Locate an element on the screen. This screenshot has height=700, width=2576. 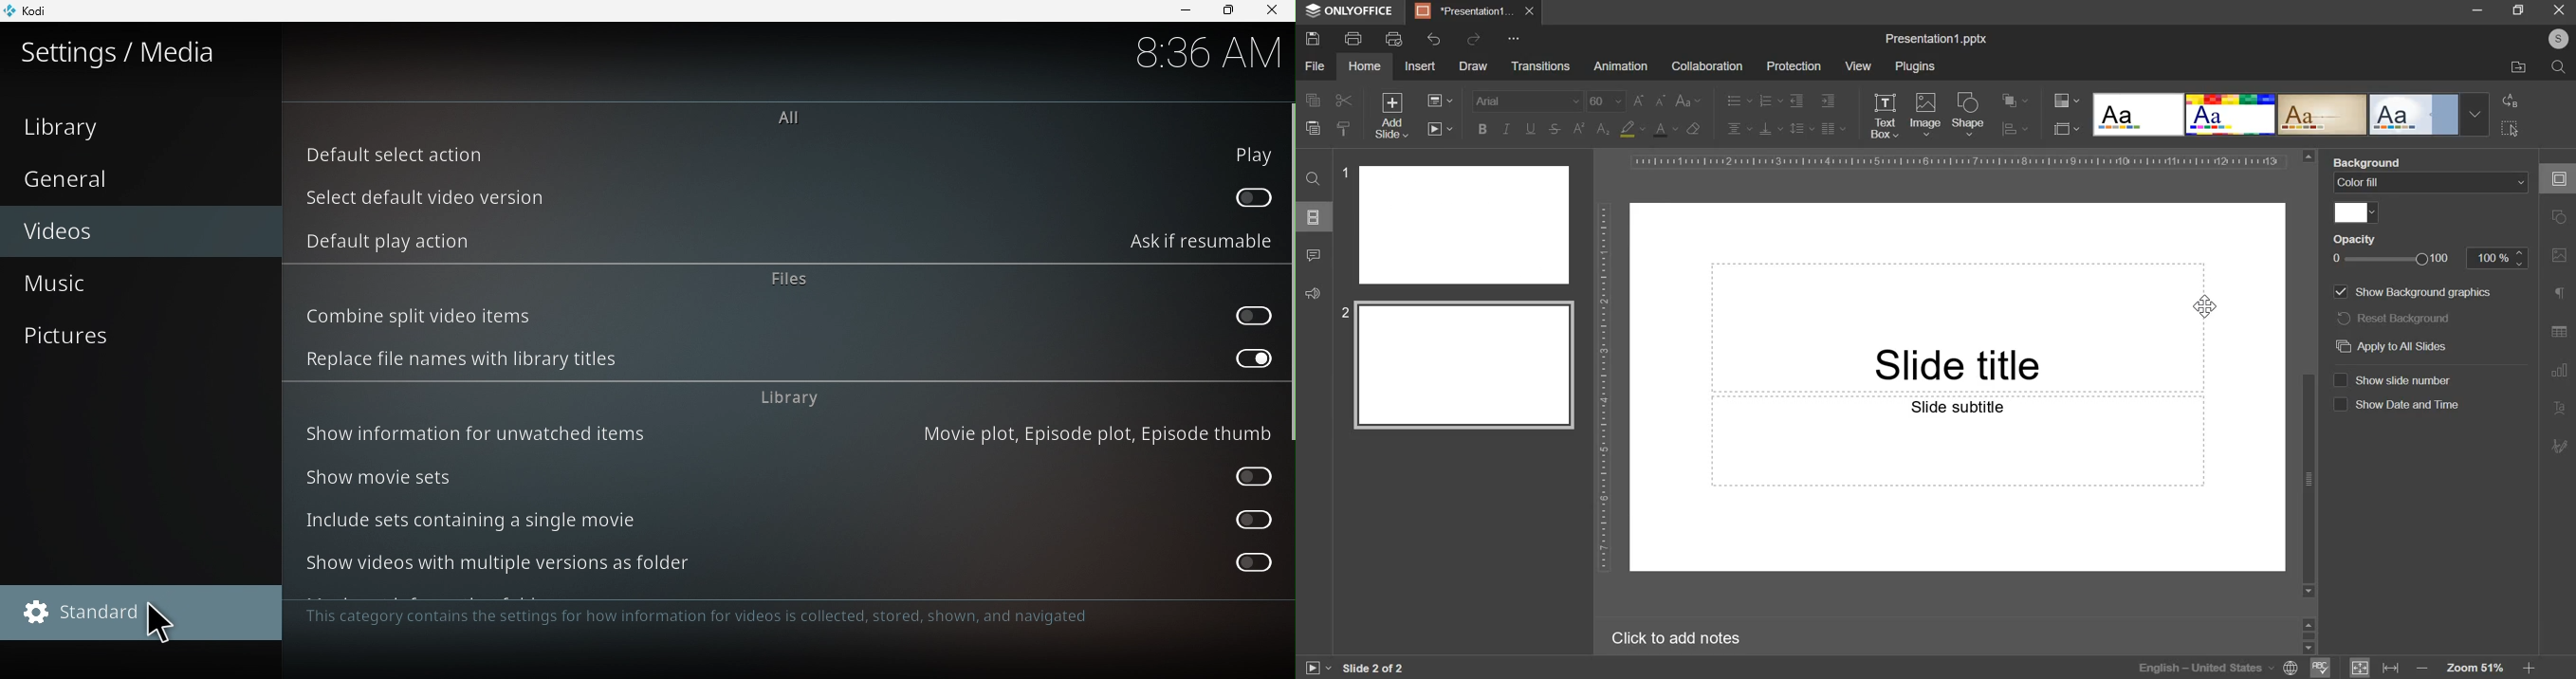
subscript & superscript is located at coordinates (1591, 128).